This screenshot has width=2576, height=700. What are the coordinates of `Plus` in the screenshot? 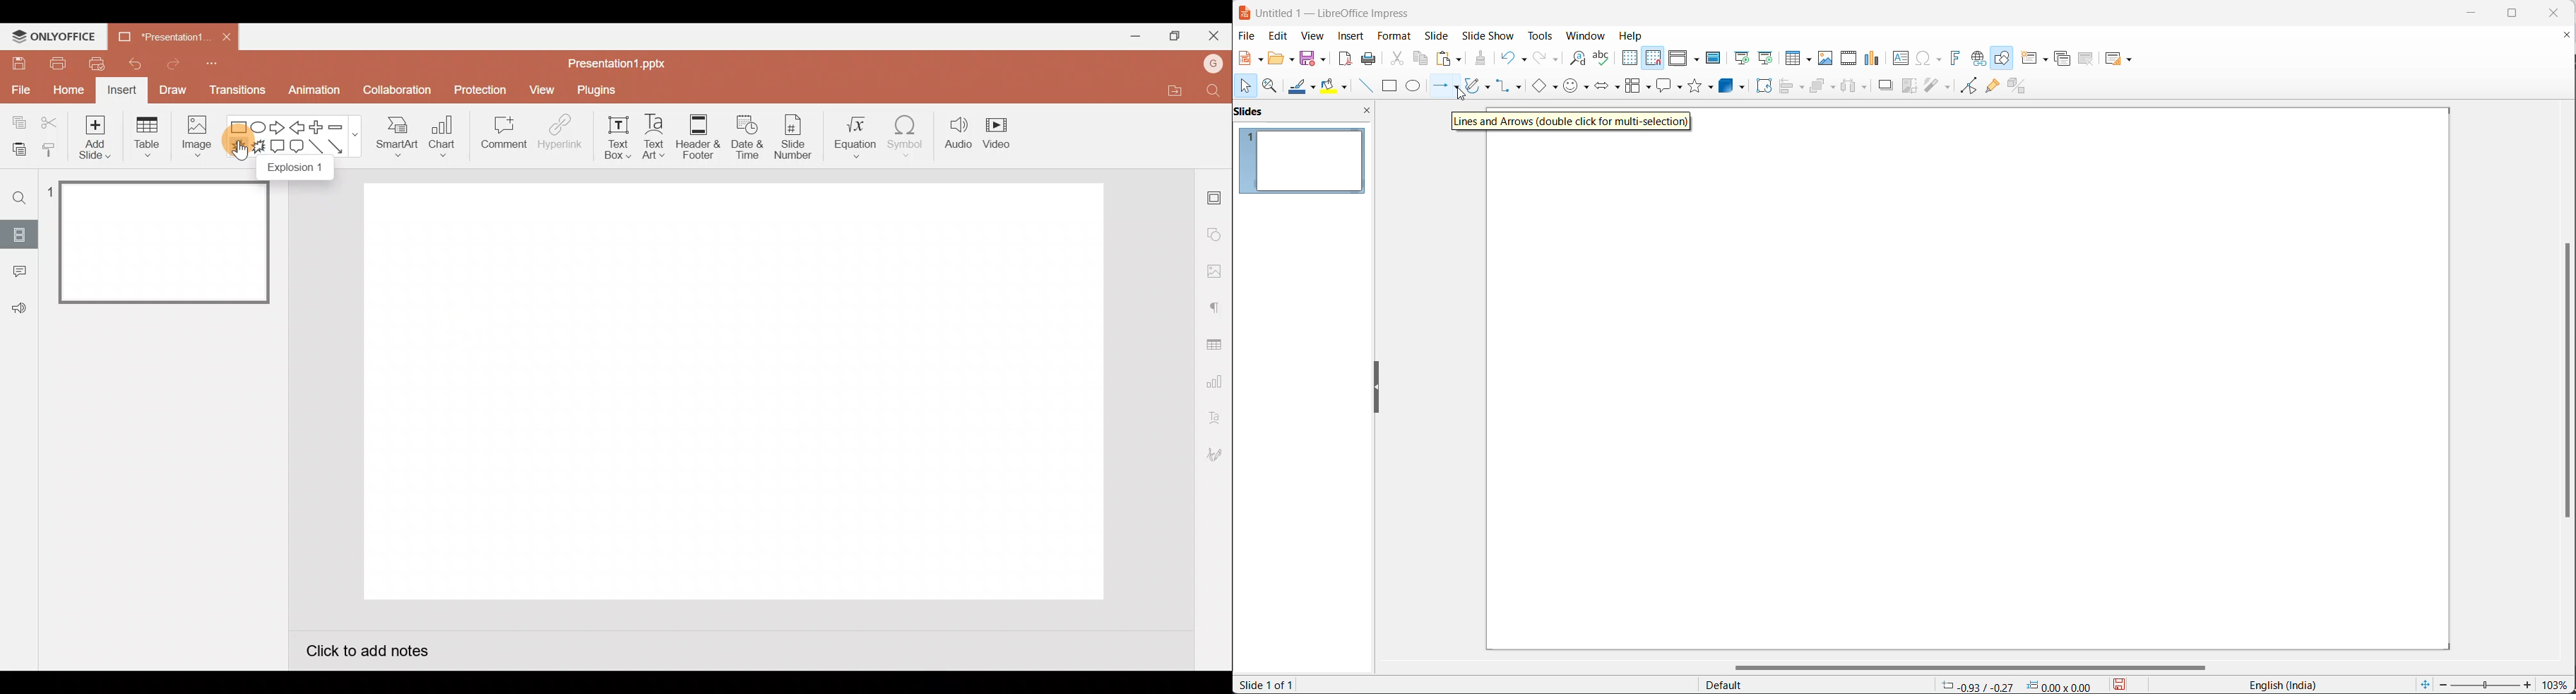 It's located at (315, 127).